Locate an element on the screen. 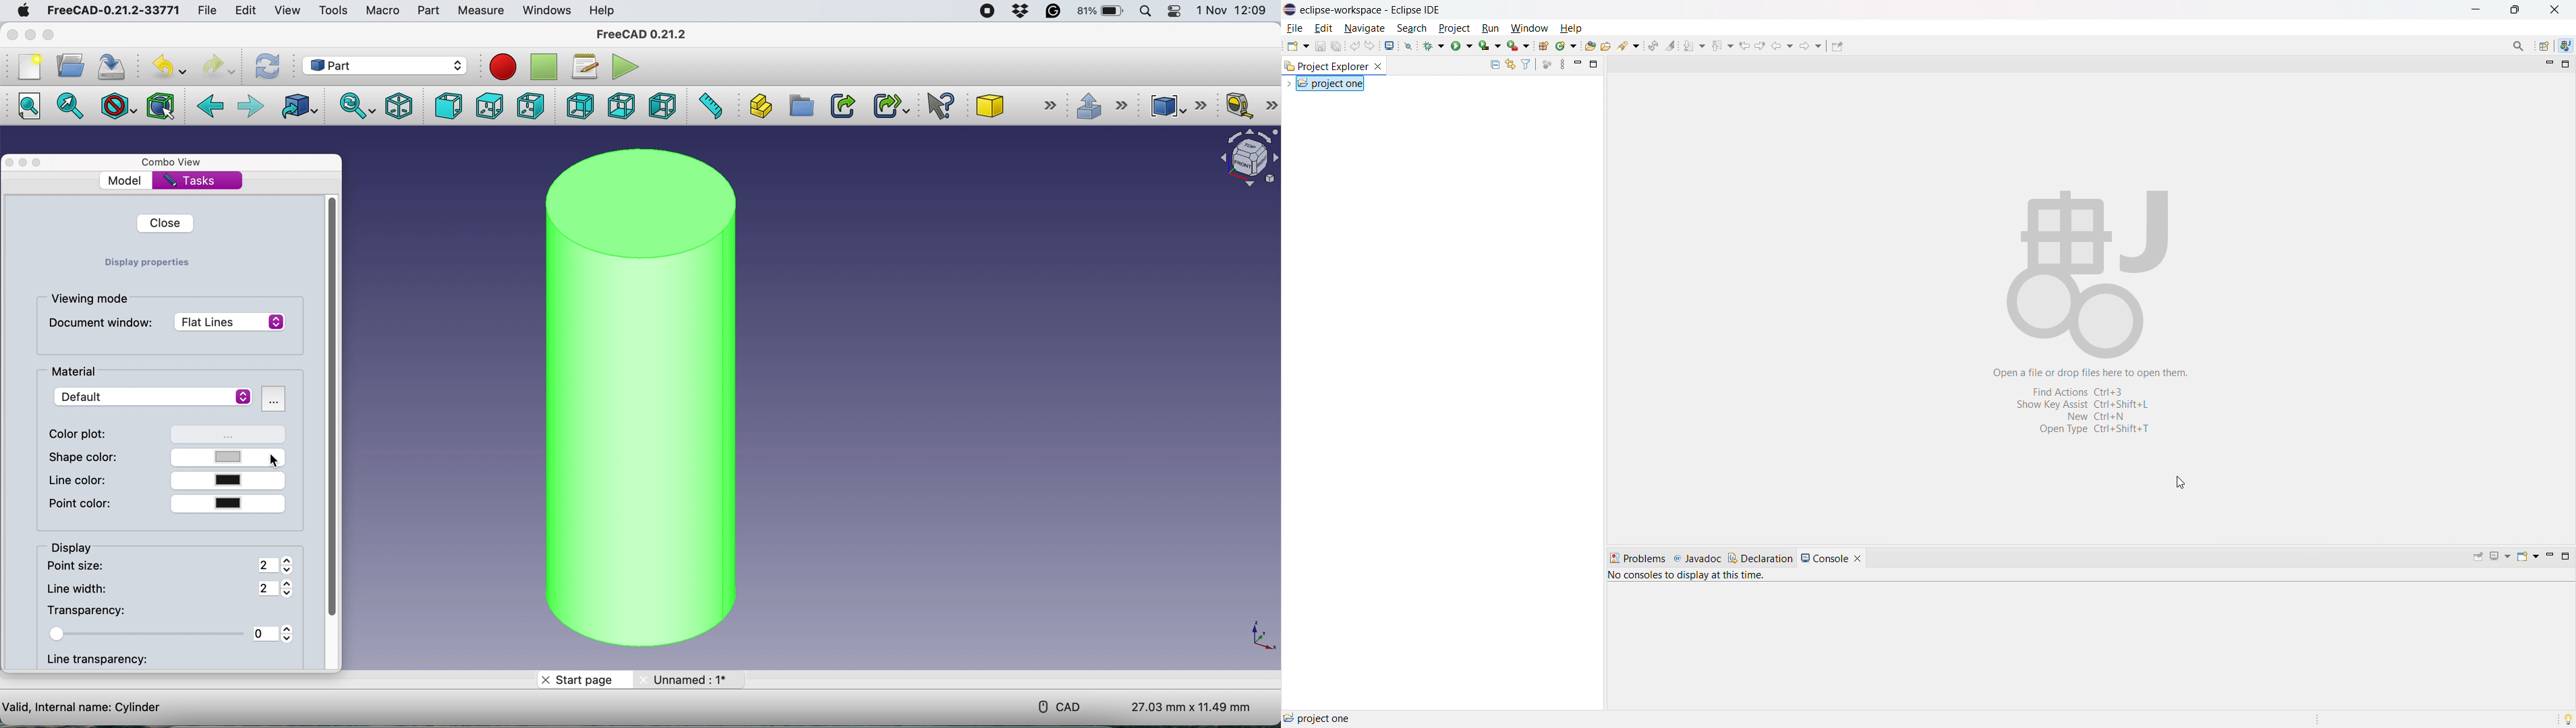 The height and width of the screenshot is (728, 2576). edit is located at coordinates (1323, 29).